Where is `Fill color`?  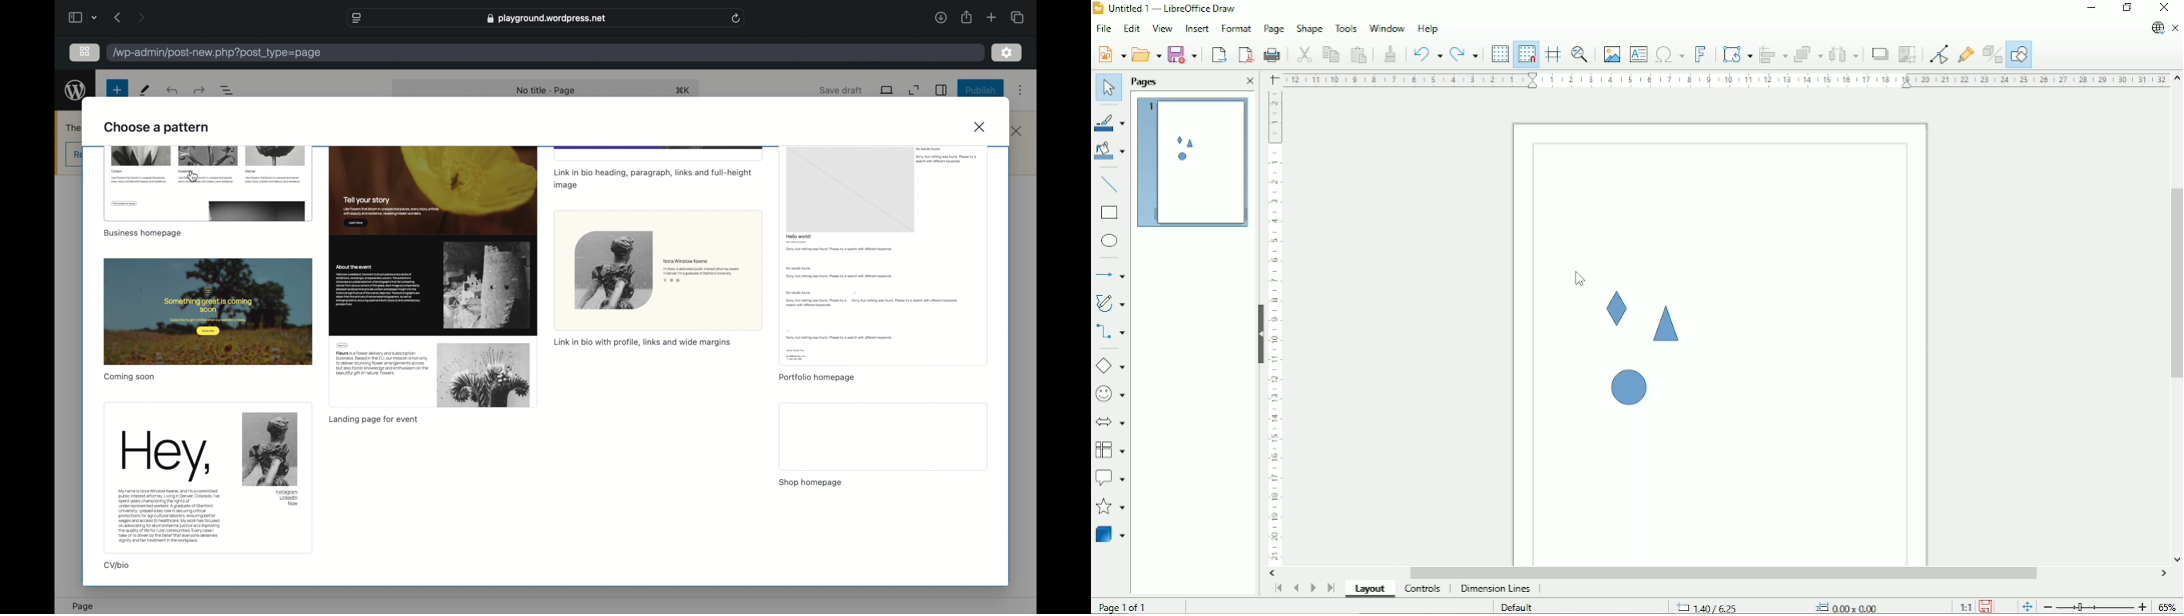 Fill color is located at coordinates (1110, 152).